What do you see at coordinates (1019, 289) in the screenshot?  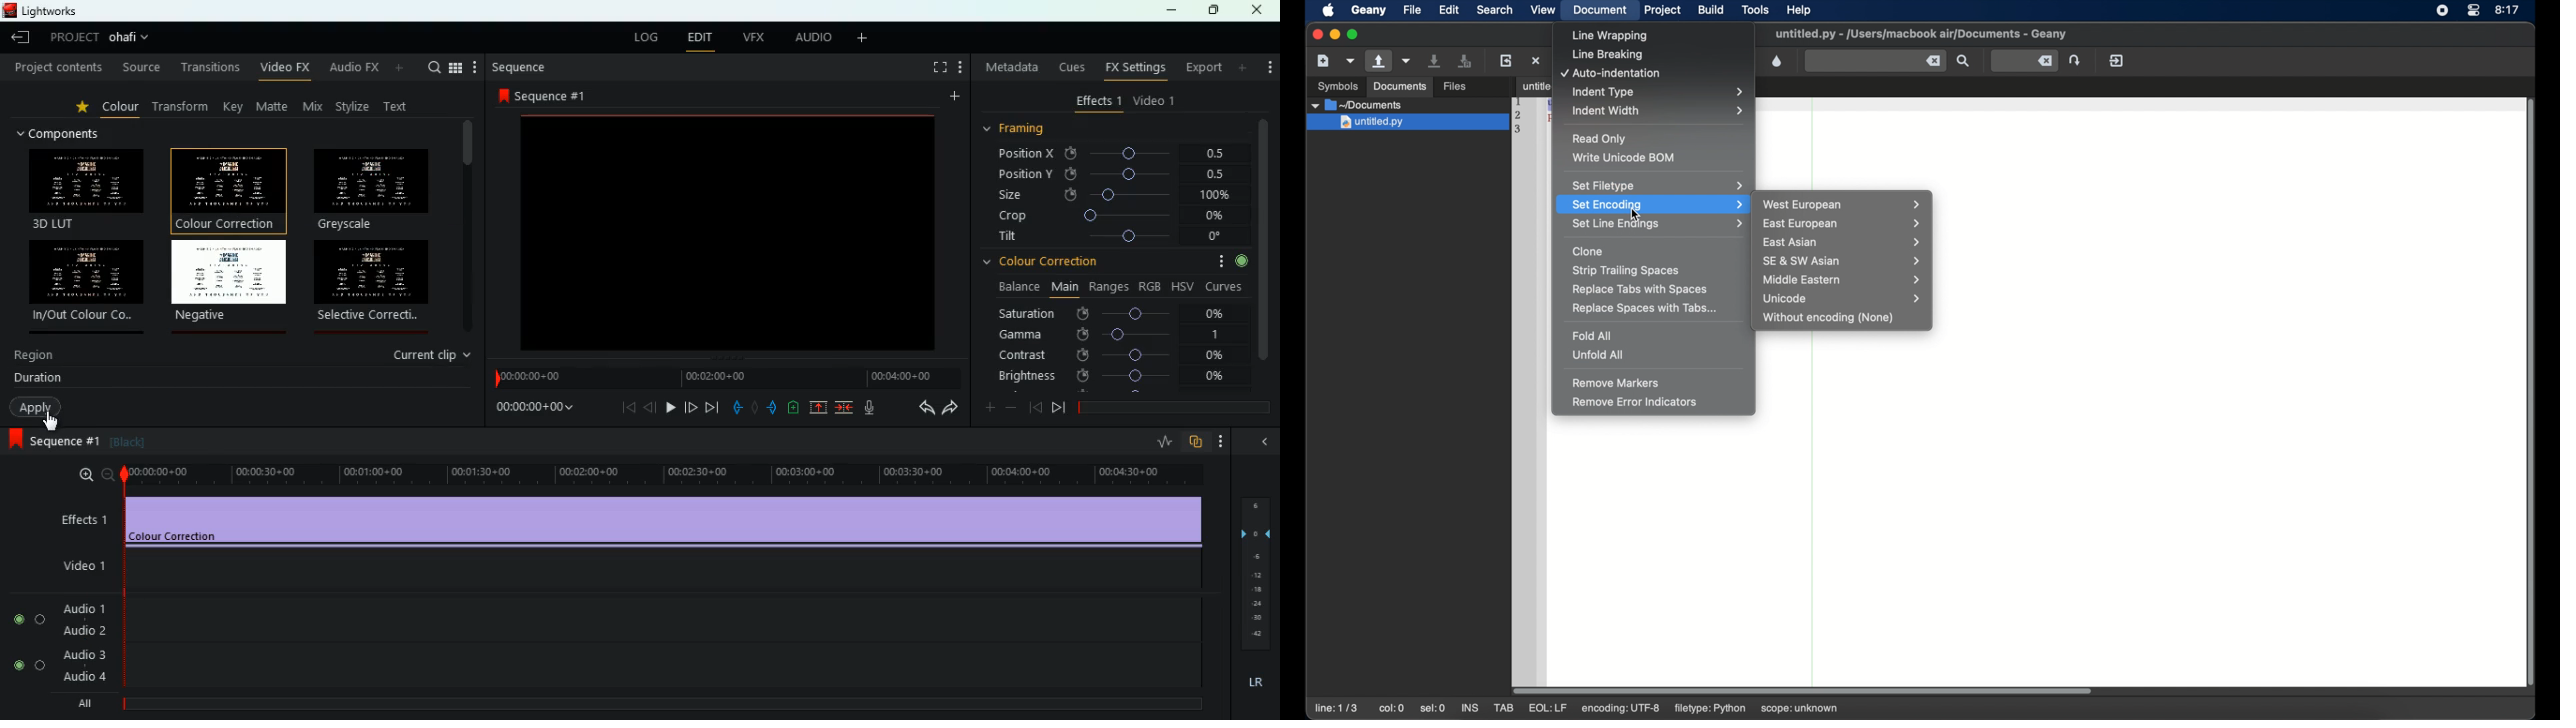 I see `balance` at bounding box center [1019, 289].